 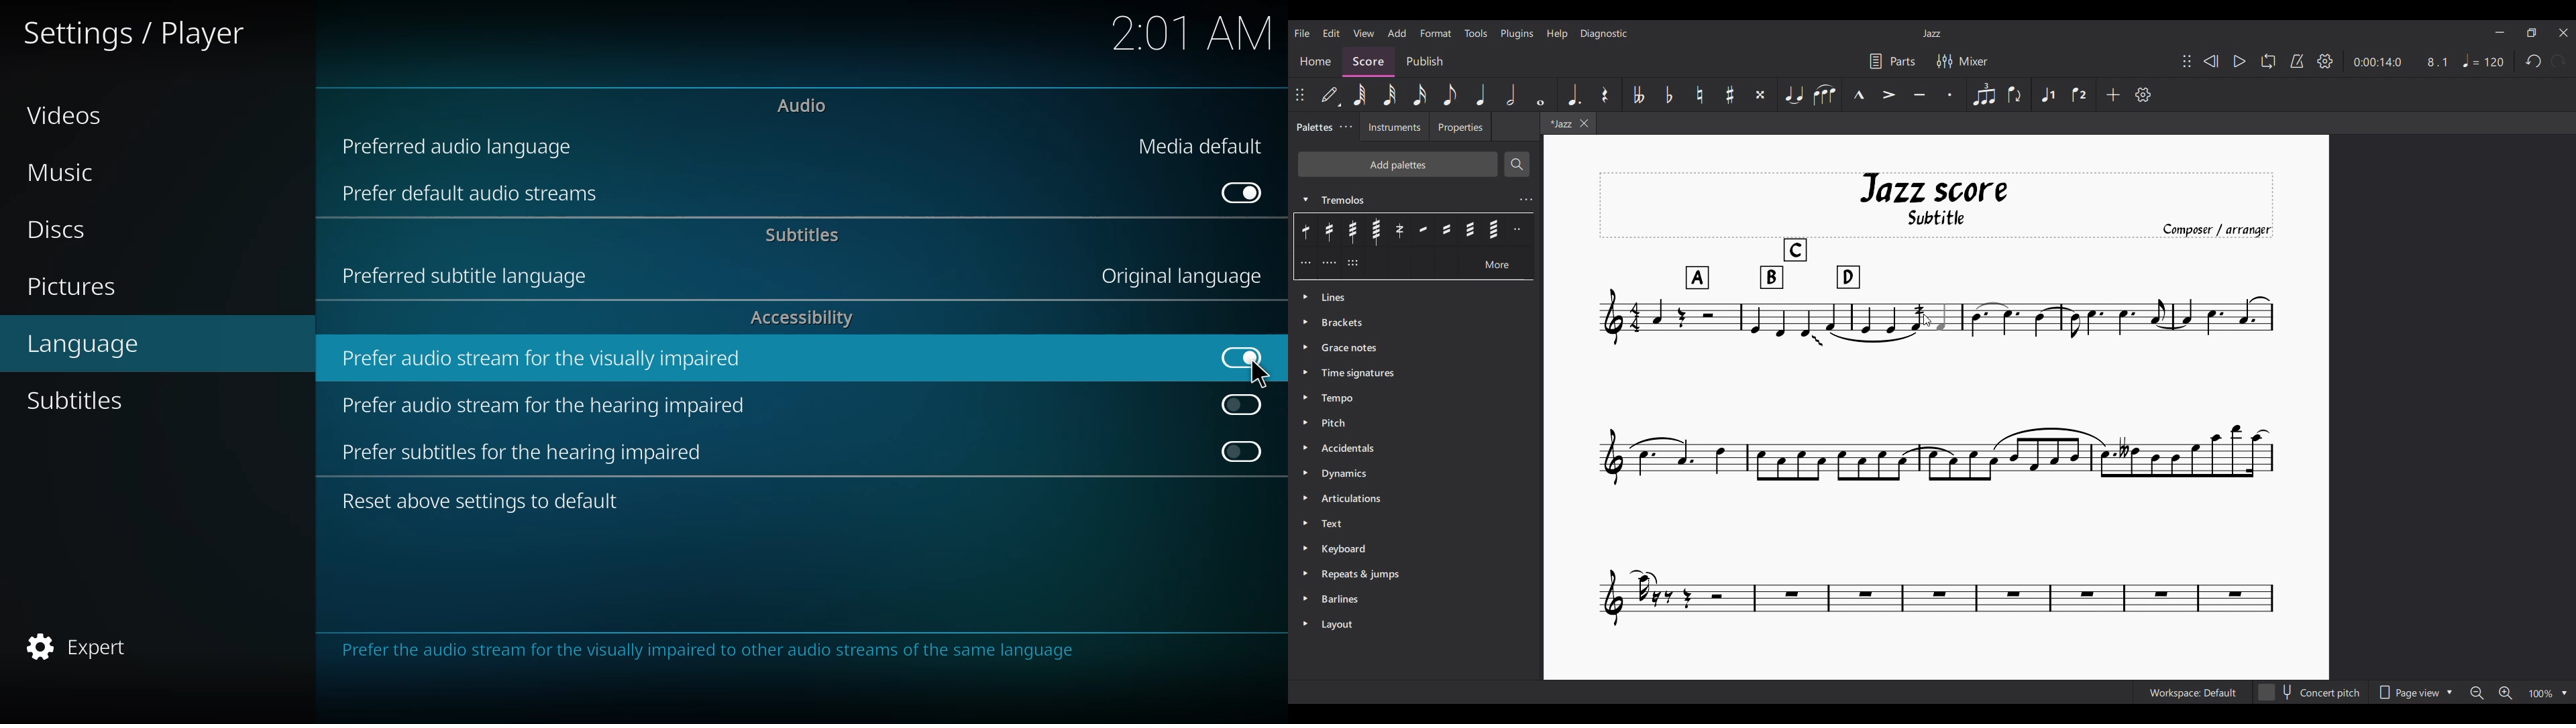 I want to click on Palette settings, so click(x=1346, y=127).